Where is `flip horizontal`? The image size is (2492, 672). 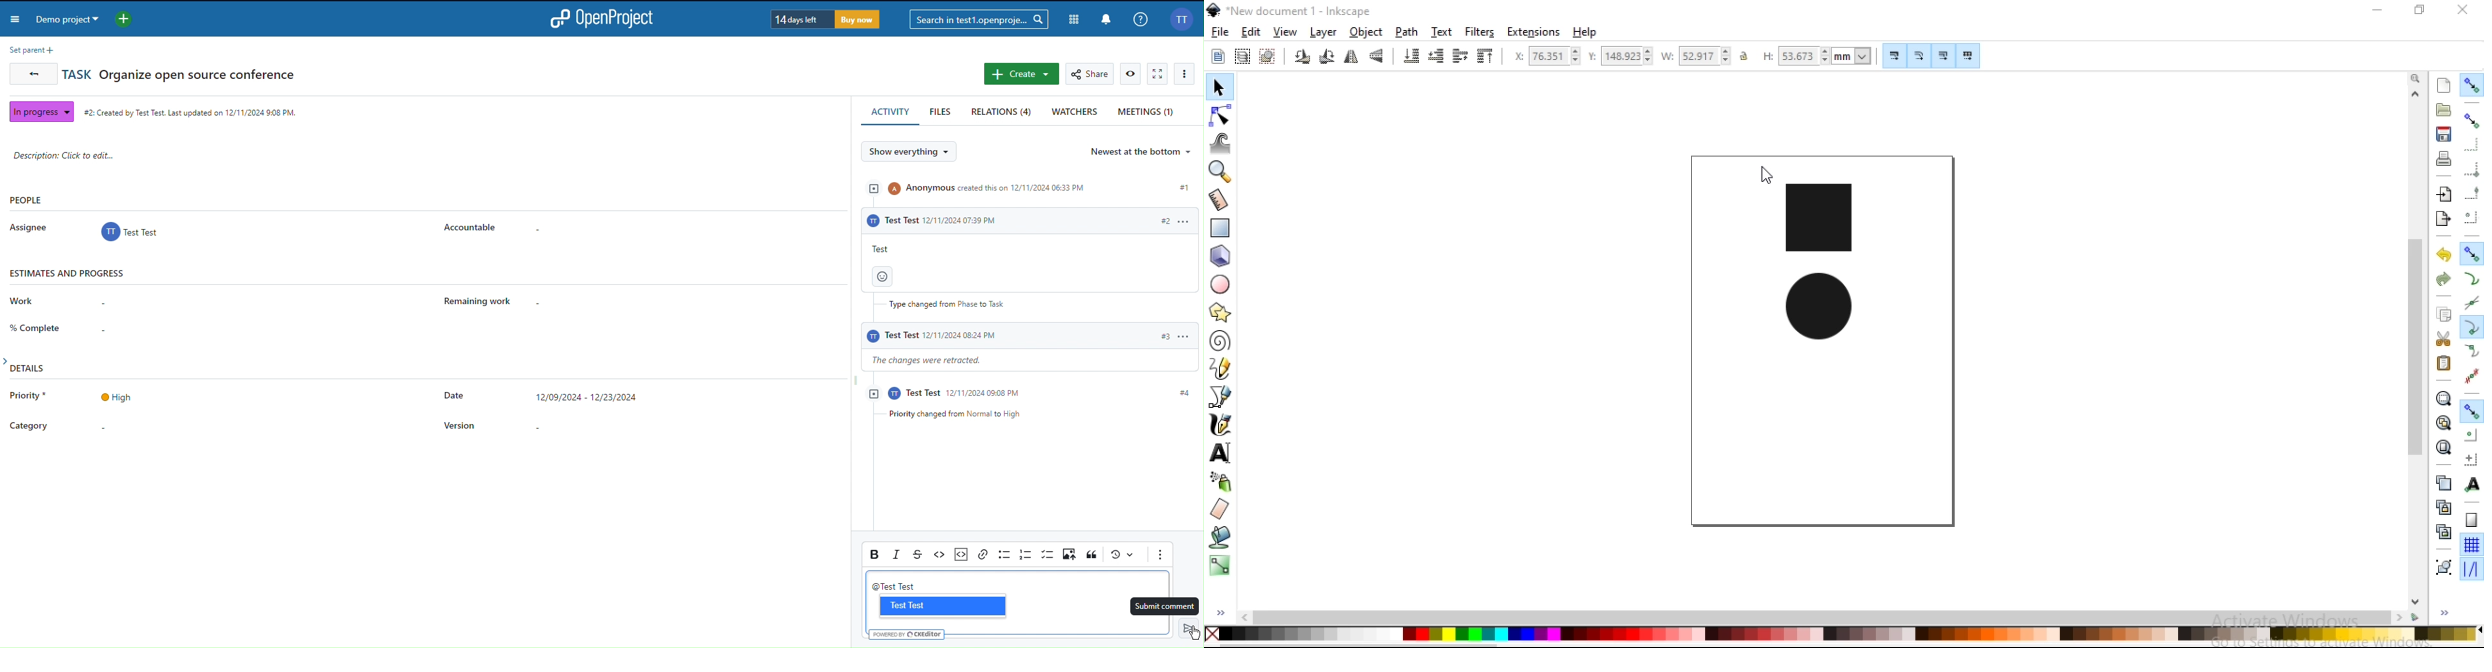 flip horizontal is located at coordinates (1351, 58).